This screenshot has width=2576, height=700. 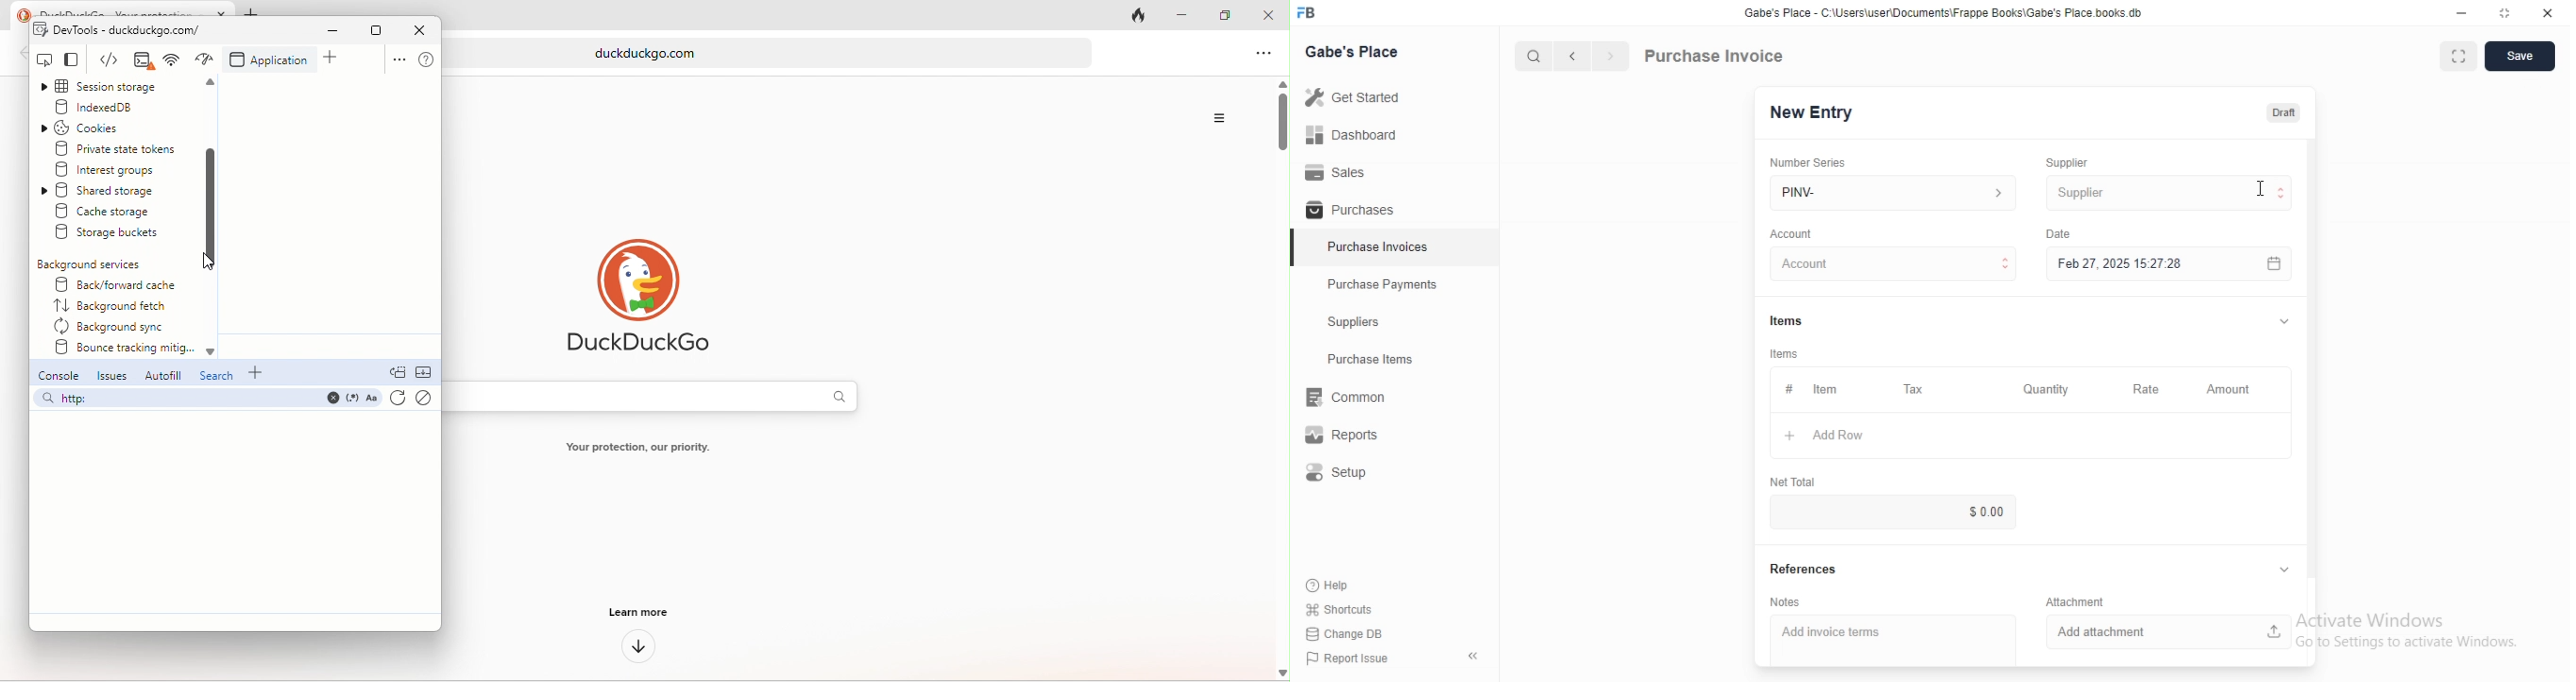 I want to click on Activate Windows Go to Settings to activate Windows., so click(x=2407, y=630).